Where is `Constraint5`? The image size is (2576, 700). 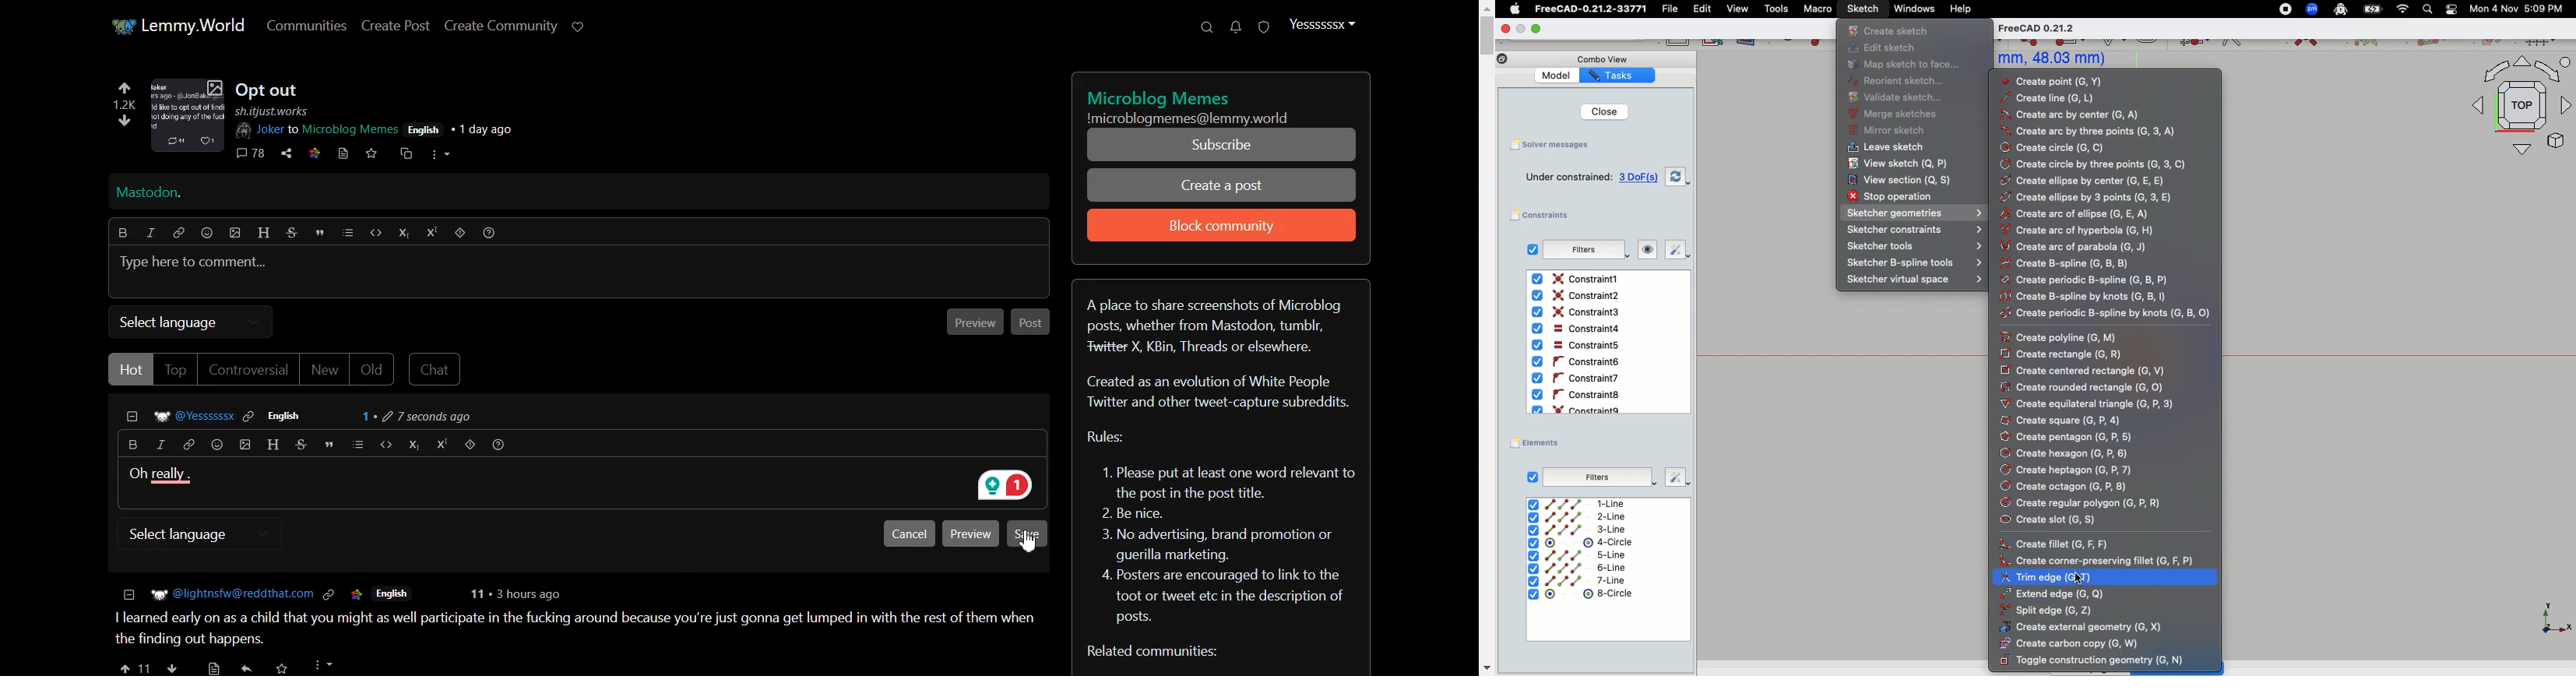
Constraint5 is located at coordinates (1575, 346).